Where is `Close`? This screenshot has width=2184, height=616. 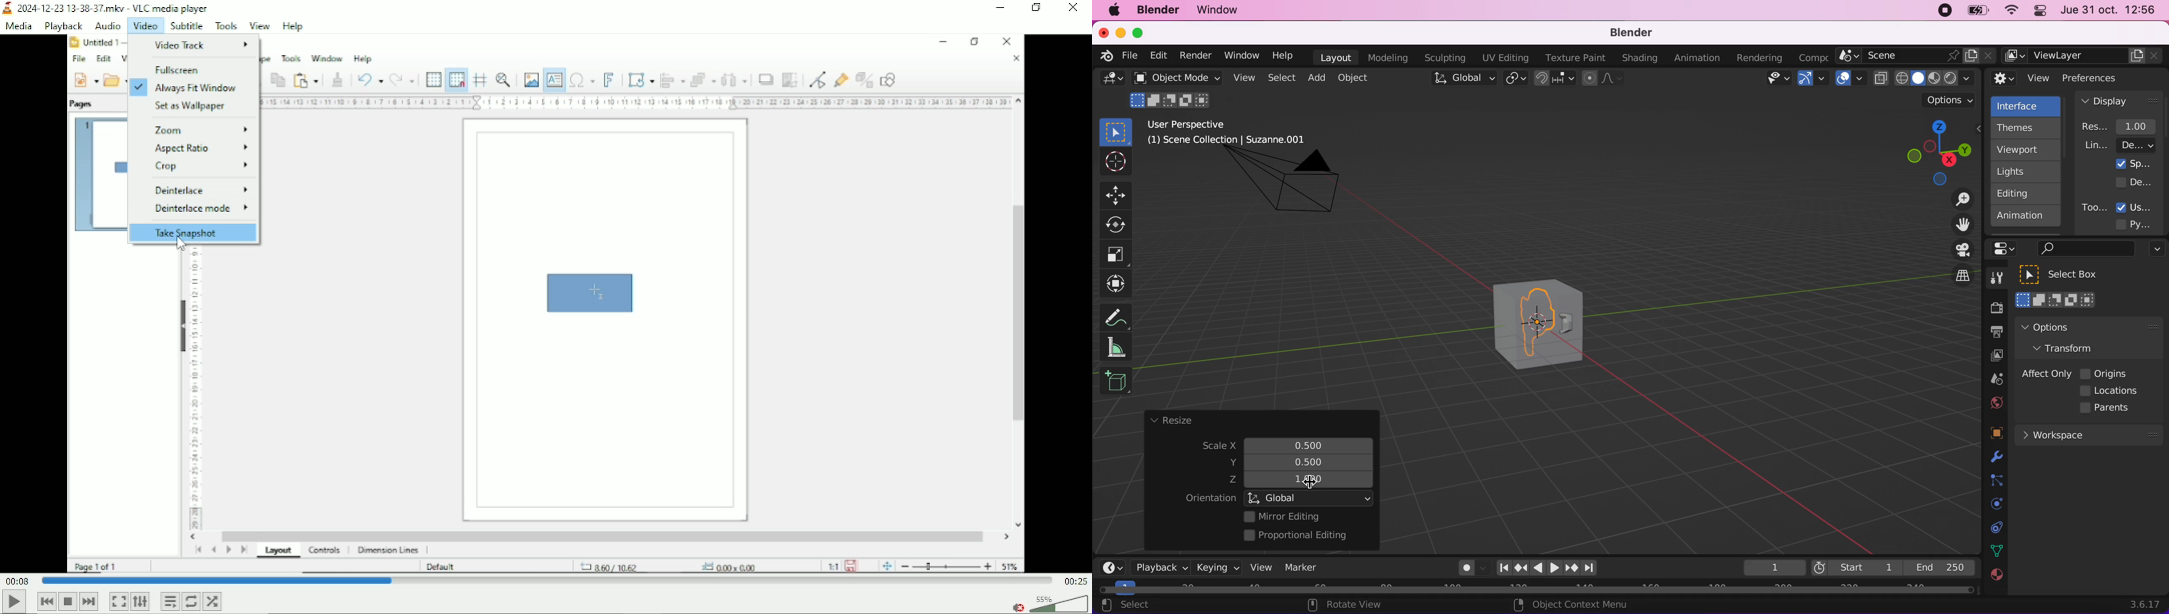
Close is located at coordinates (1076, 10).